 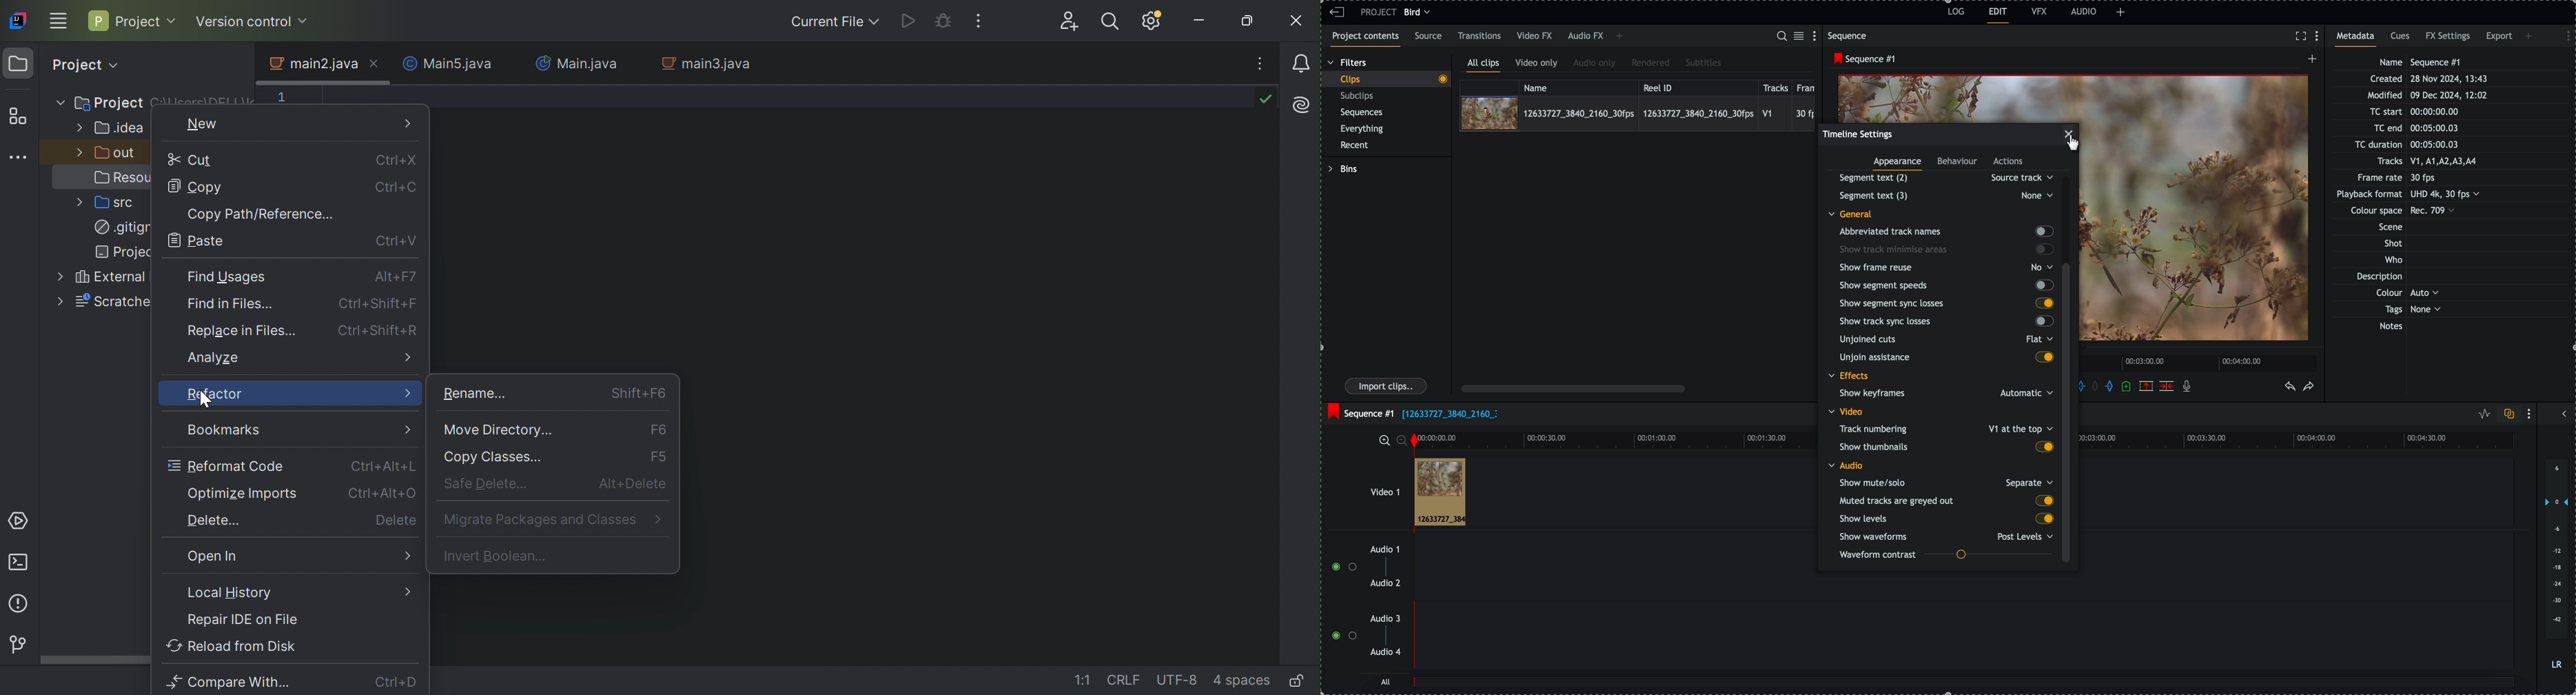 I want to click on show settings menu, so click(x=2320, y=37).